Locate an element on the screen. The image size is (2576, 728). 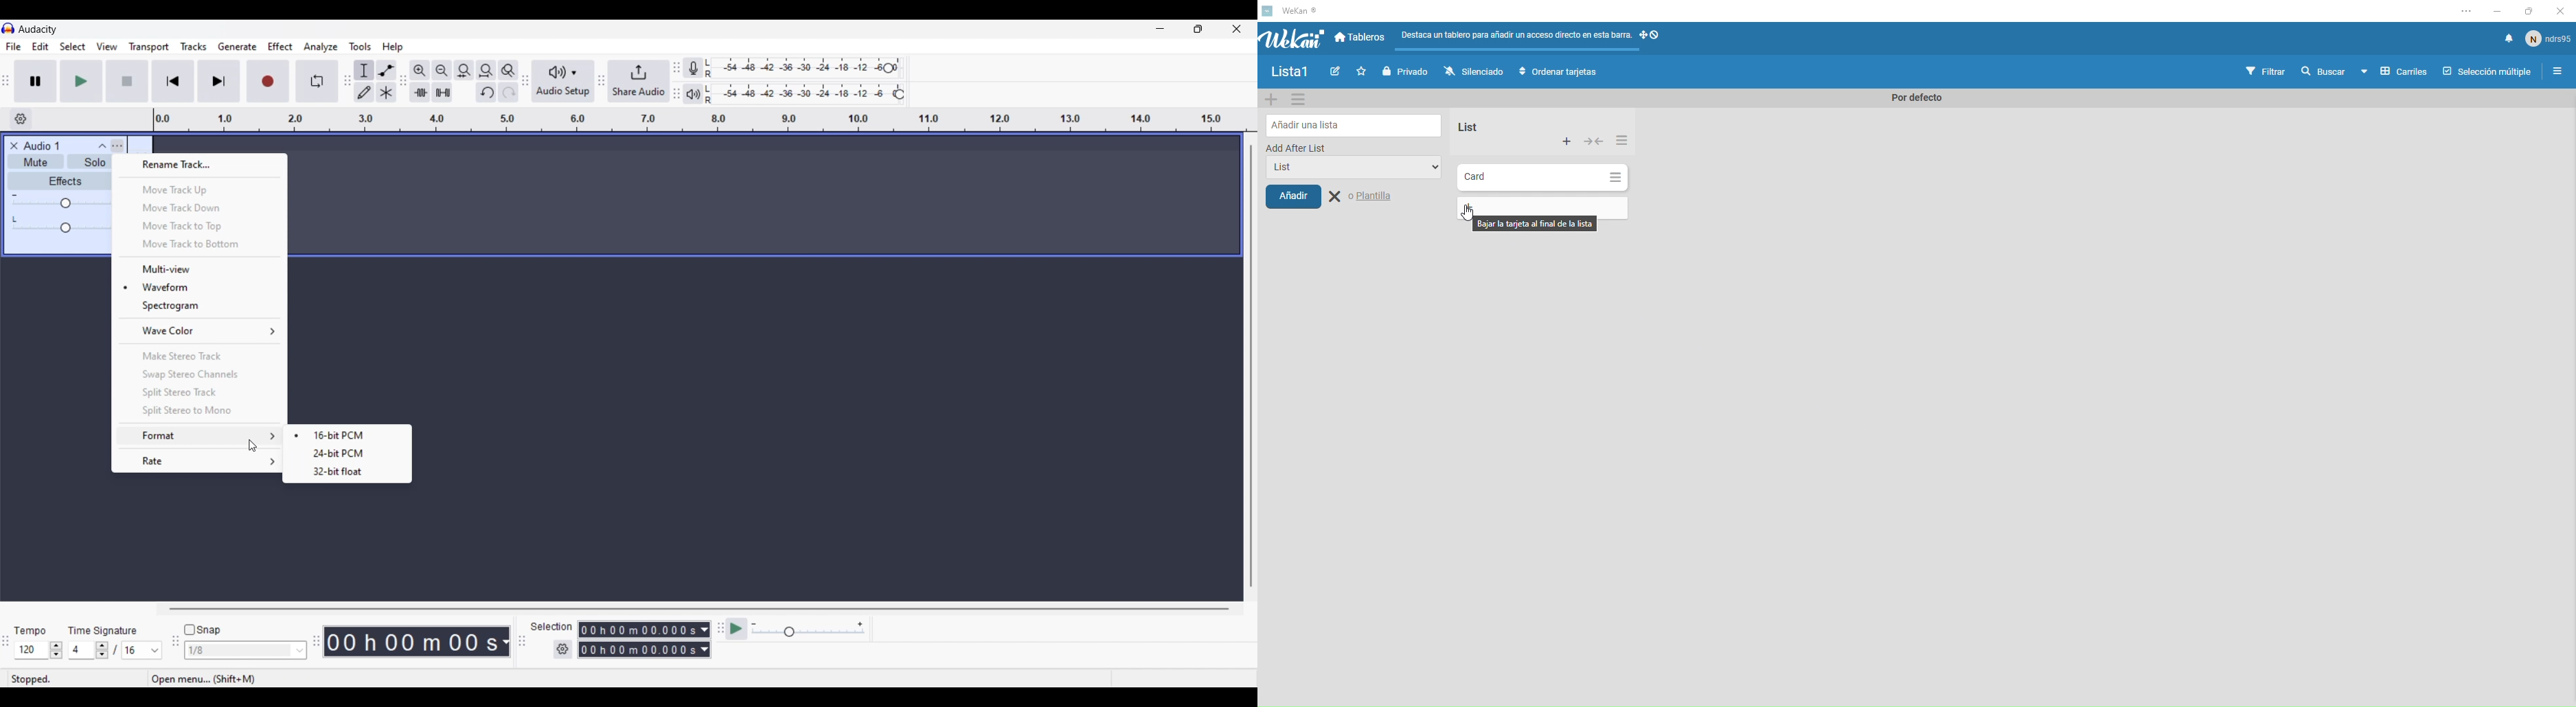
Slider is located at coordinates (60, 204).